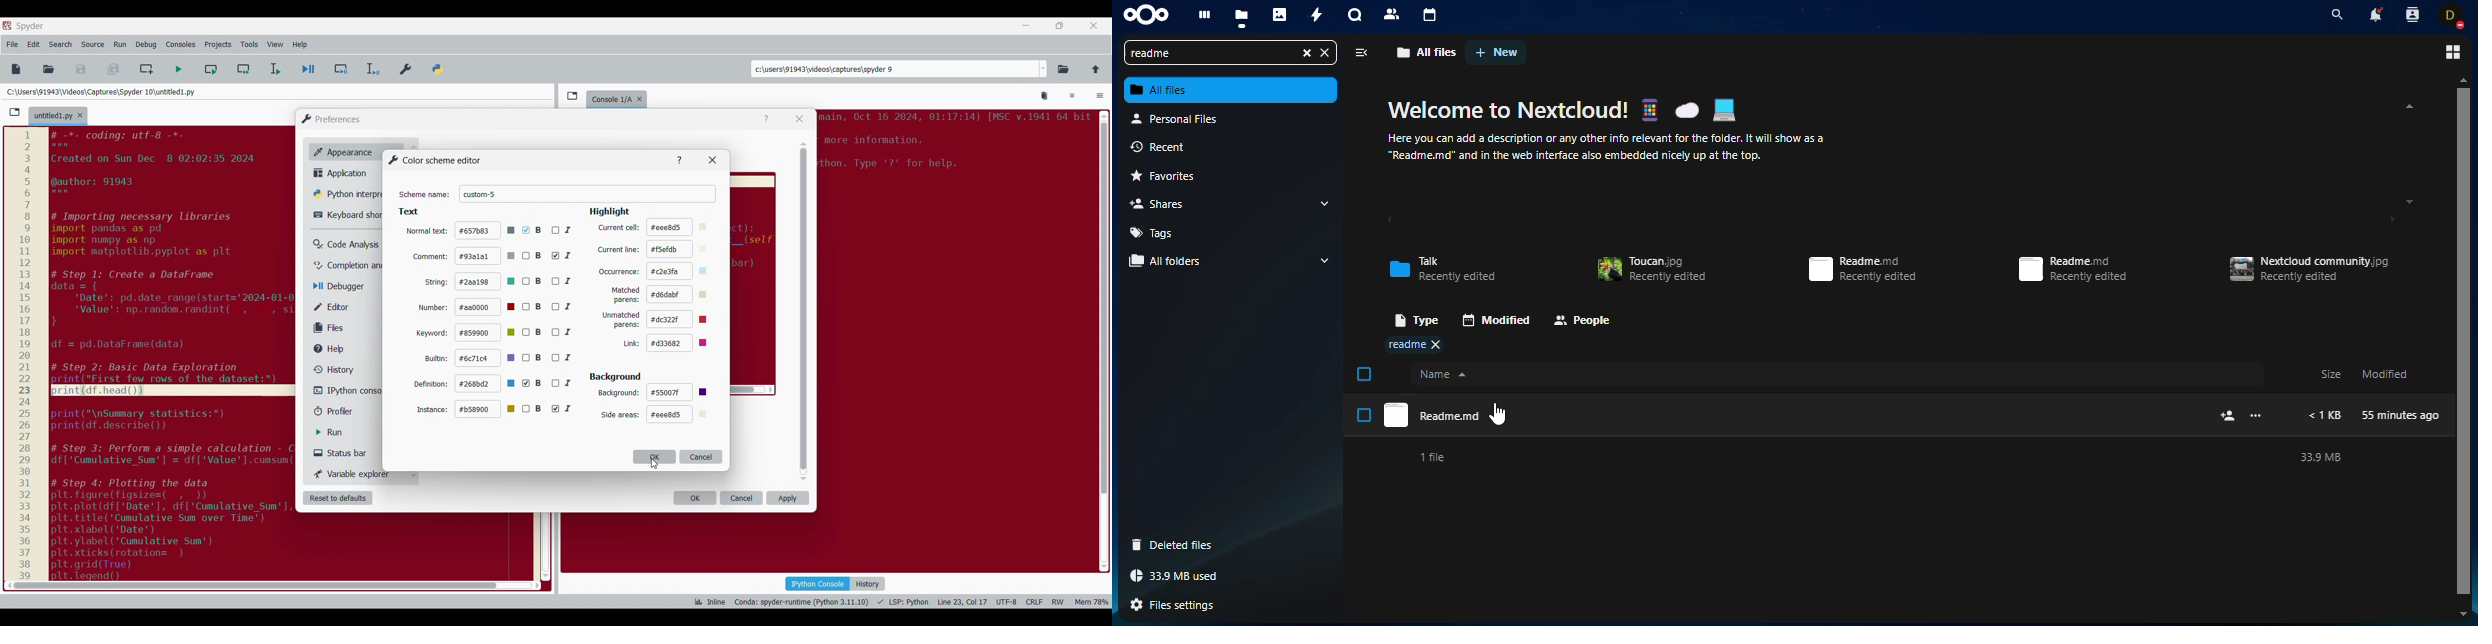  Describe the element at coordinates (1796, 415) in the screenshot. I see `Readme.md` at that location.